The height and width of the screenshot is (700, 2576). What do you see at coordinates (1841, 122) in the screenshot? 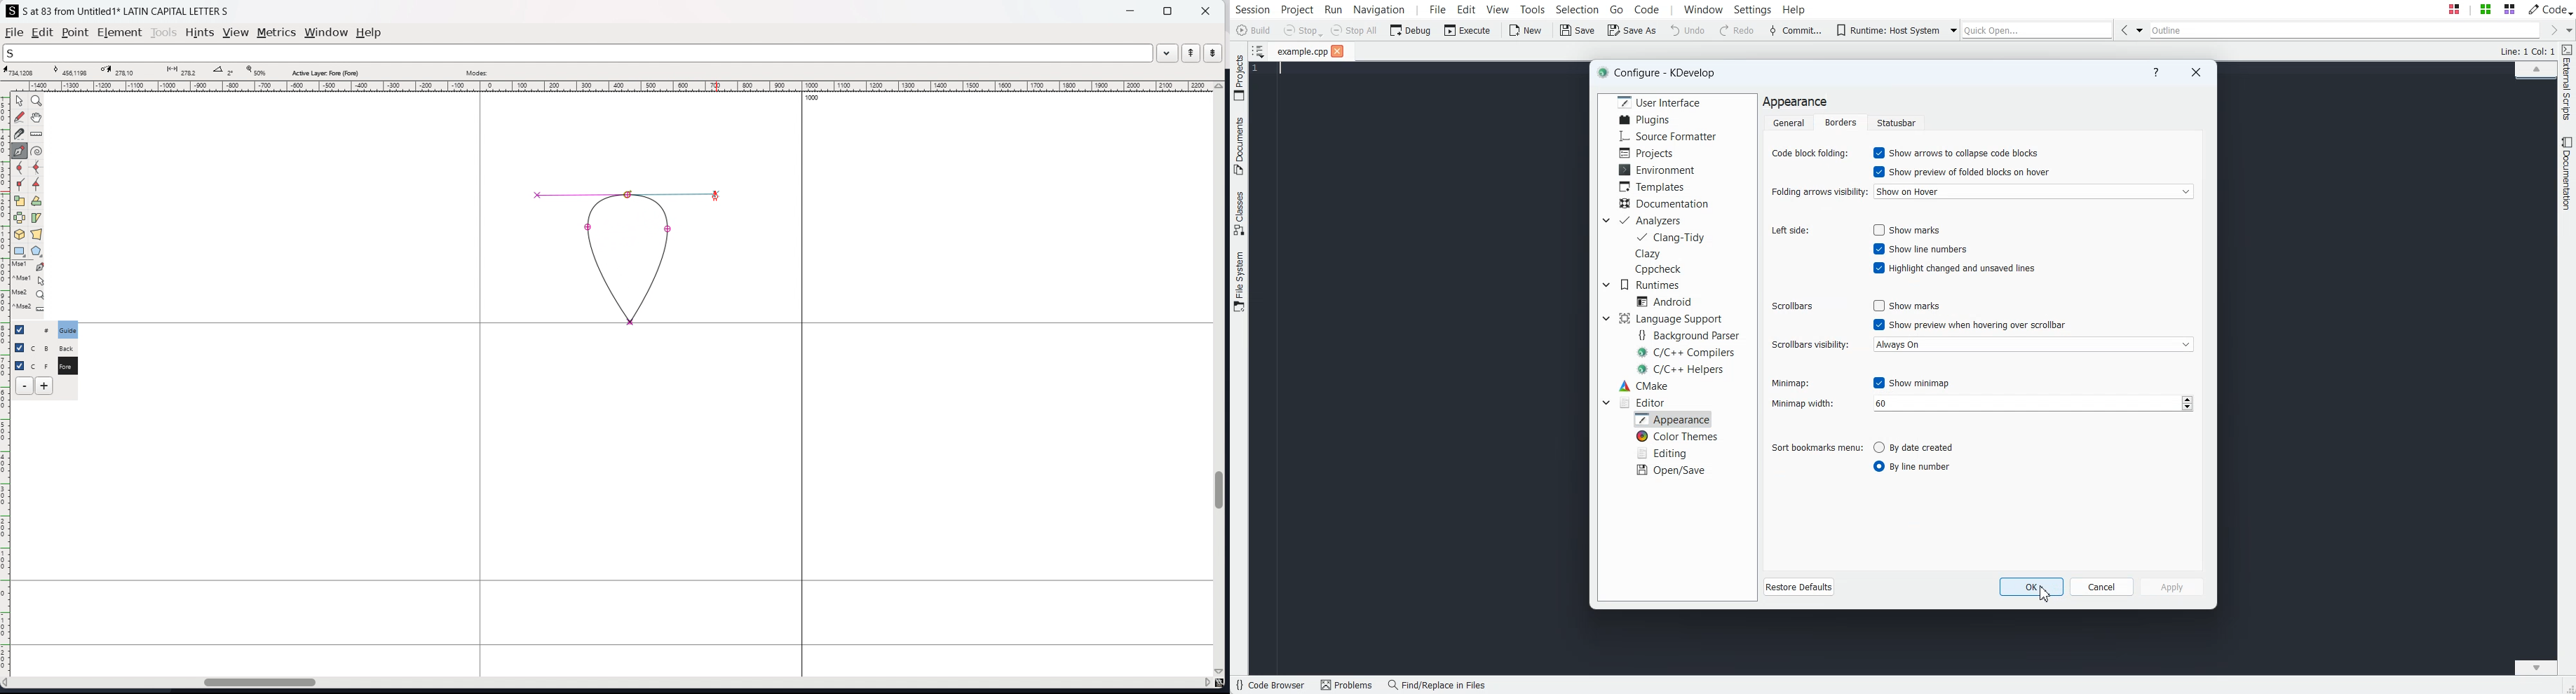
I see `Borders` at bounding box center [1841, 122].